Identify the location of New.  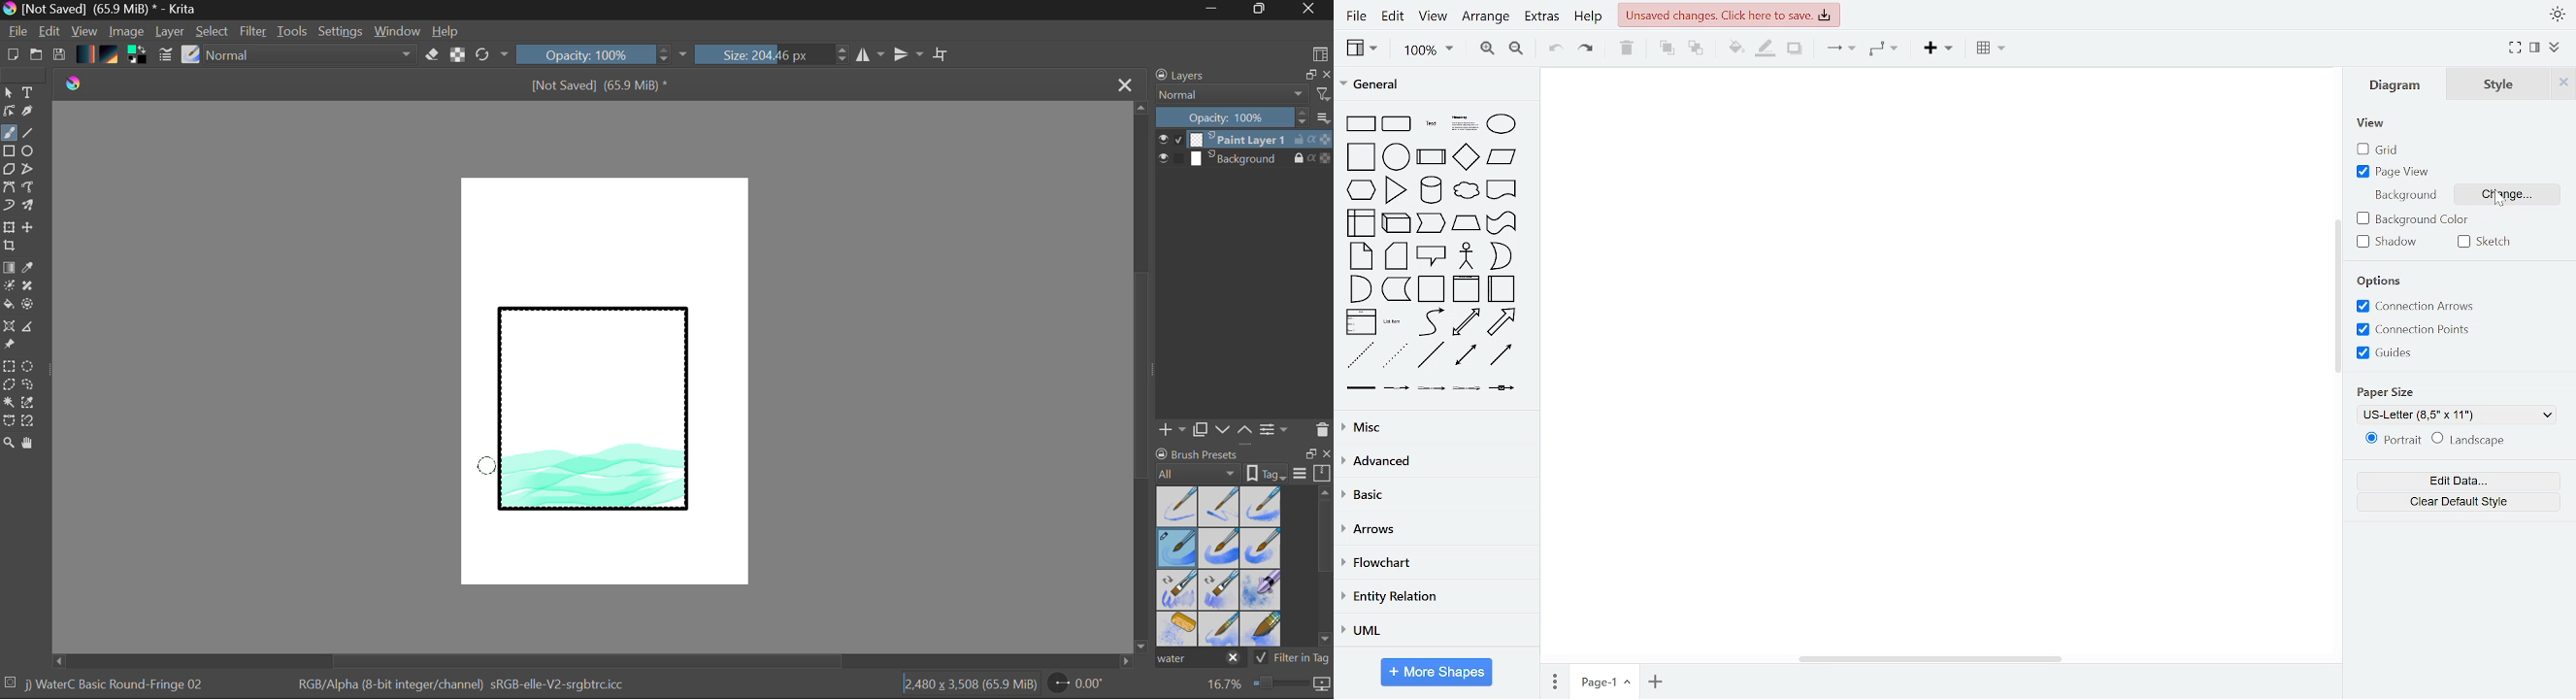
(12, 56).